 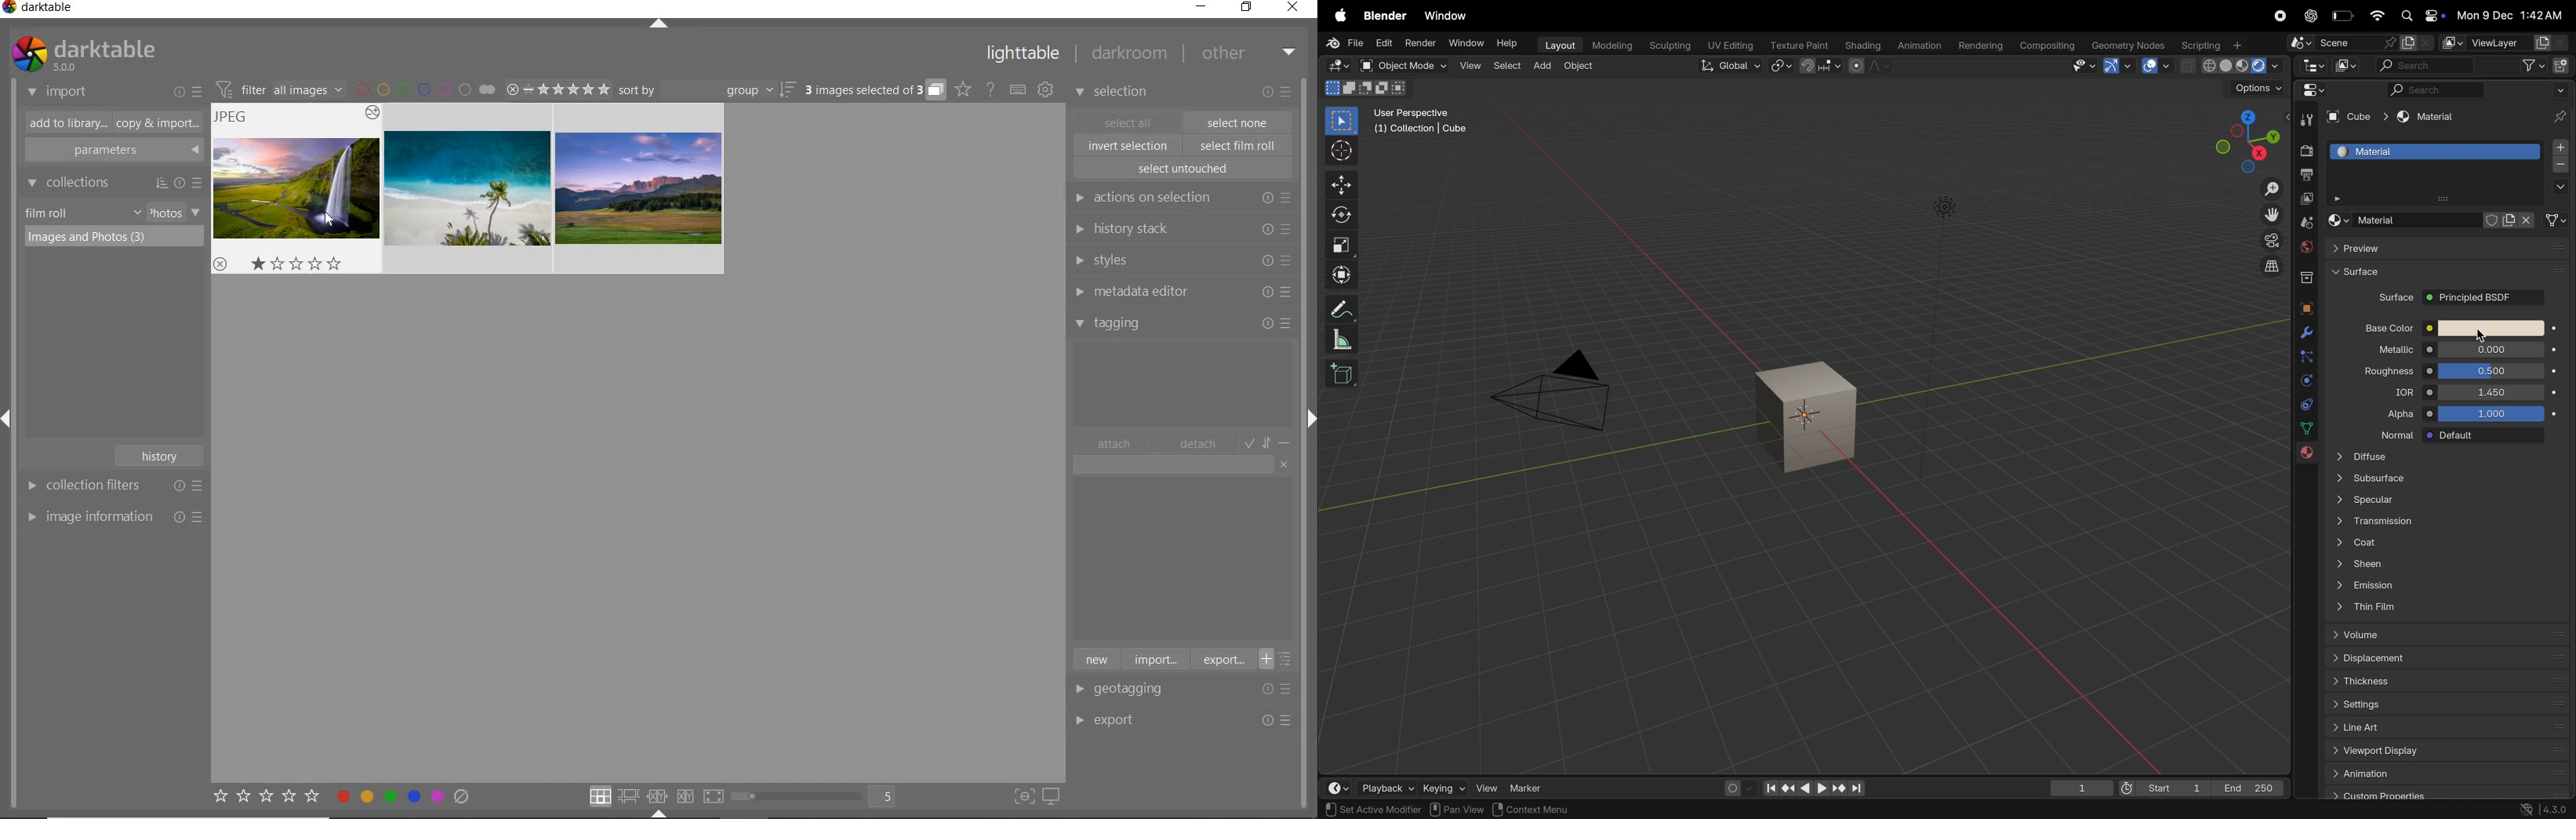 What do you see at coordinates (1729, 45) in the screenshot?
I see `Uv editing` at bounding box center [1729, 45].